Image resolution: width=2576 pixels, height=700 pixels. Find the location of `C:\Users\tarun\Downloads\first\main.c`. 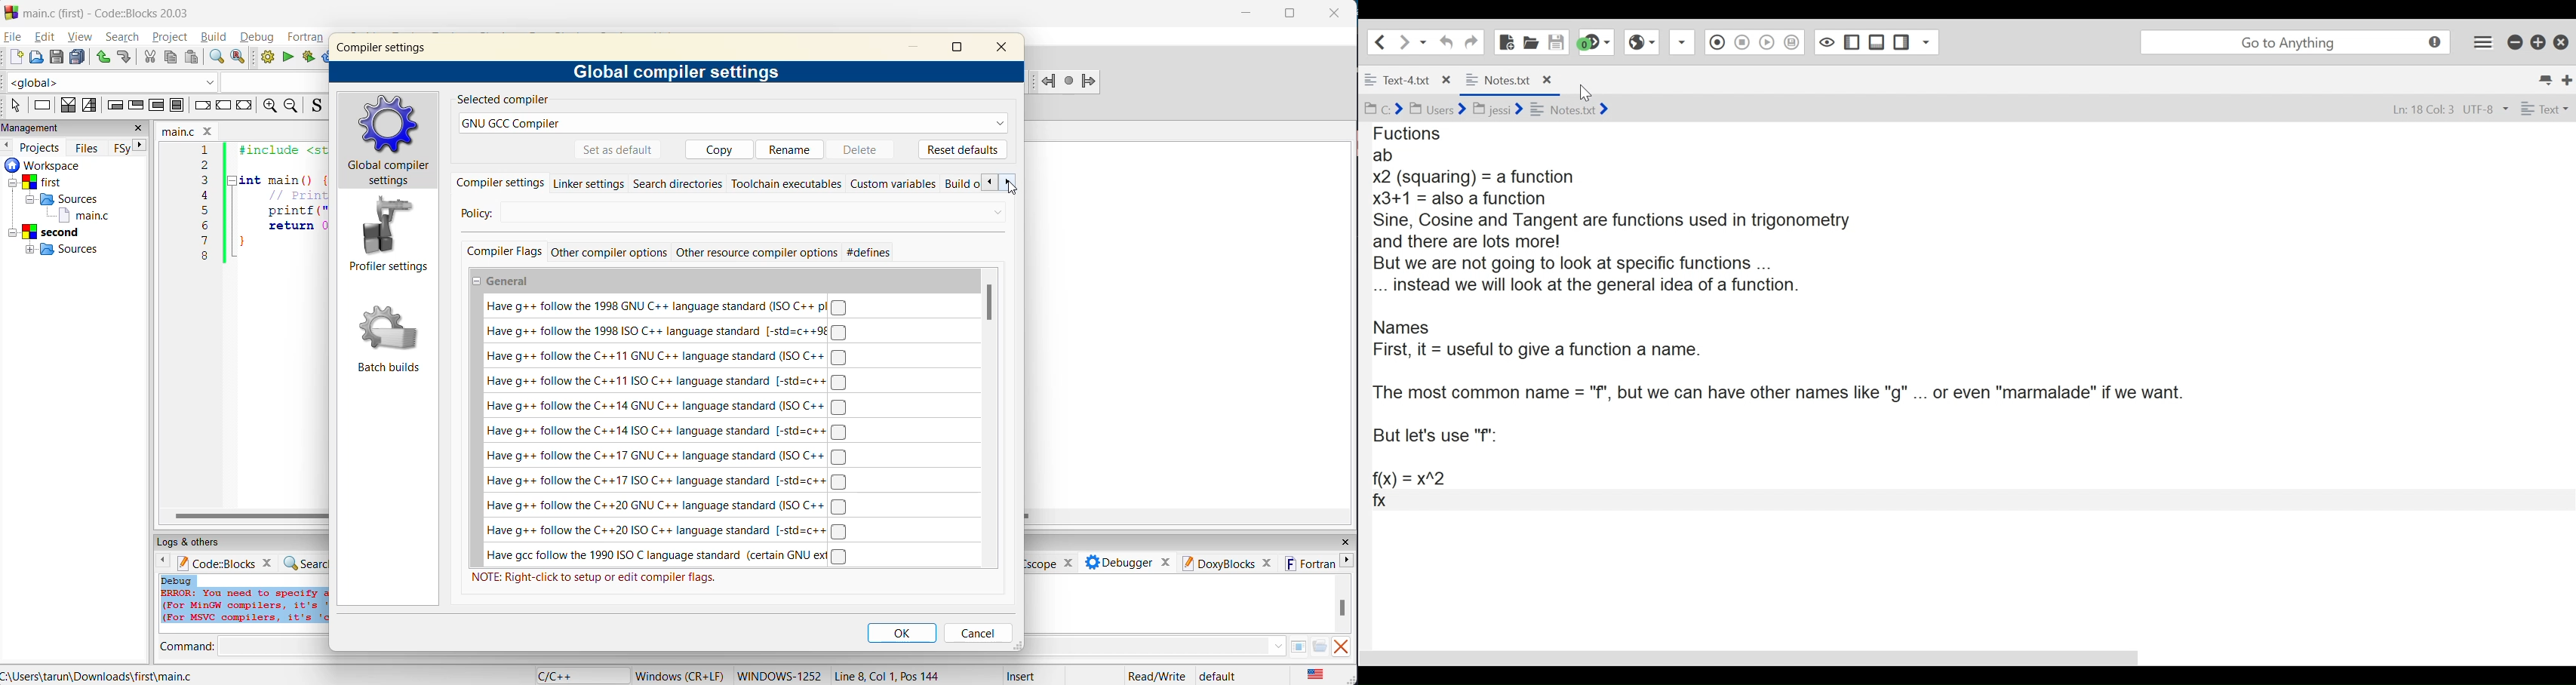

C:\Users\tarun\Downloads\first\main.c is located at coordinates (106, 674).